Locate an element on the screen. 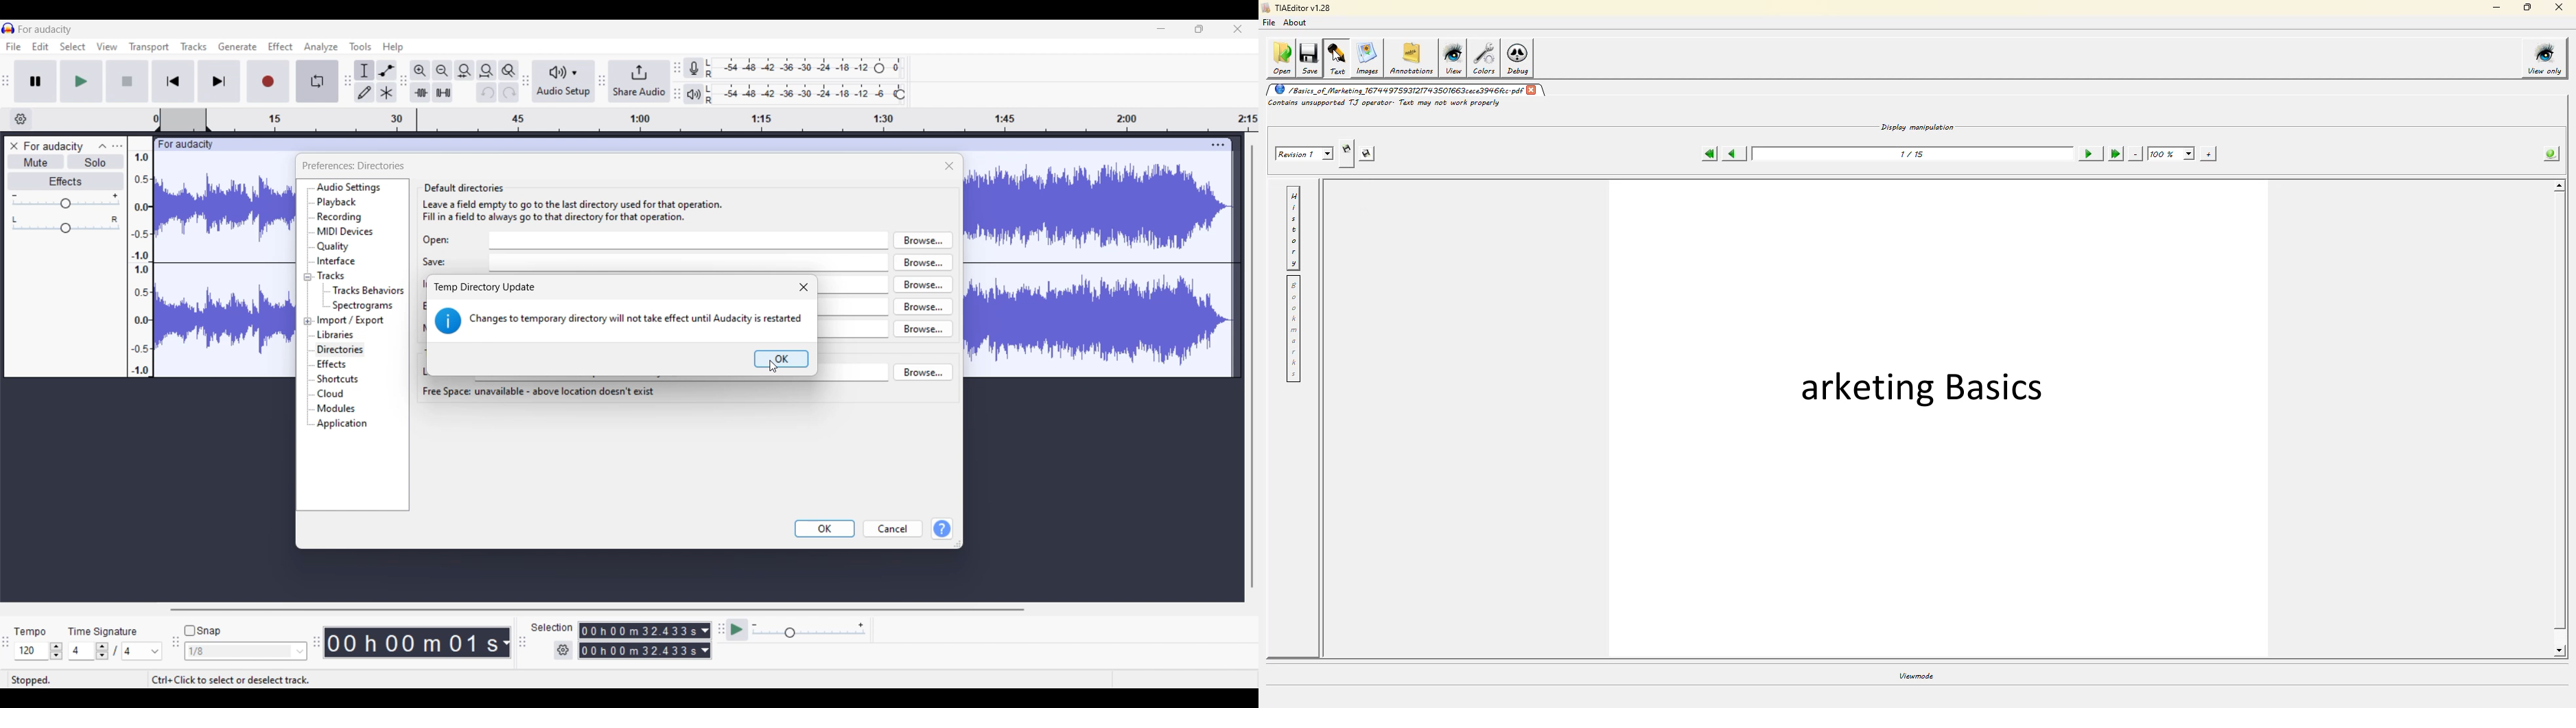 This screenshot has height=728, width=2576. Audio settings is located at coordinates (349, 187).